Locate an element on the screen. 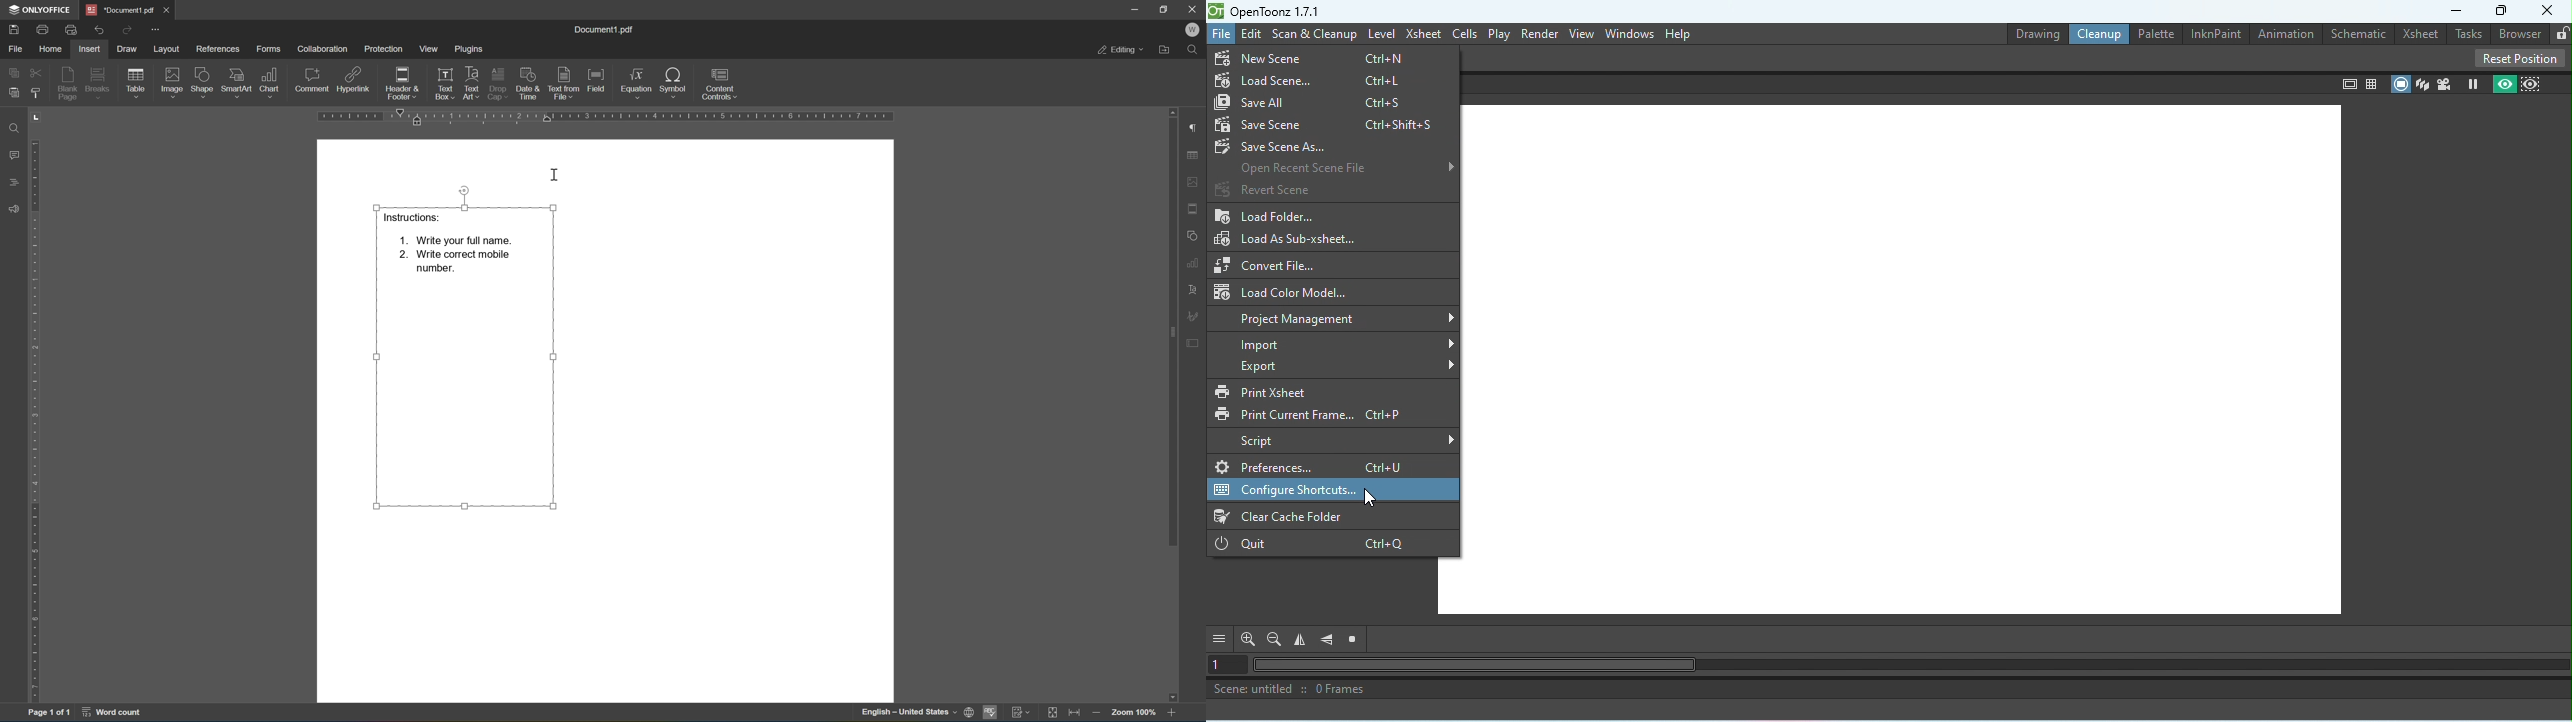 The height and width of the screenshot is (728, 2576). home is located at coordinates (52, 49).